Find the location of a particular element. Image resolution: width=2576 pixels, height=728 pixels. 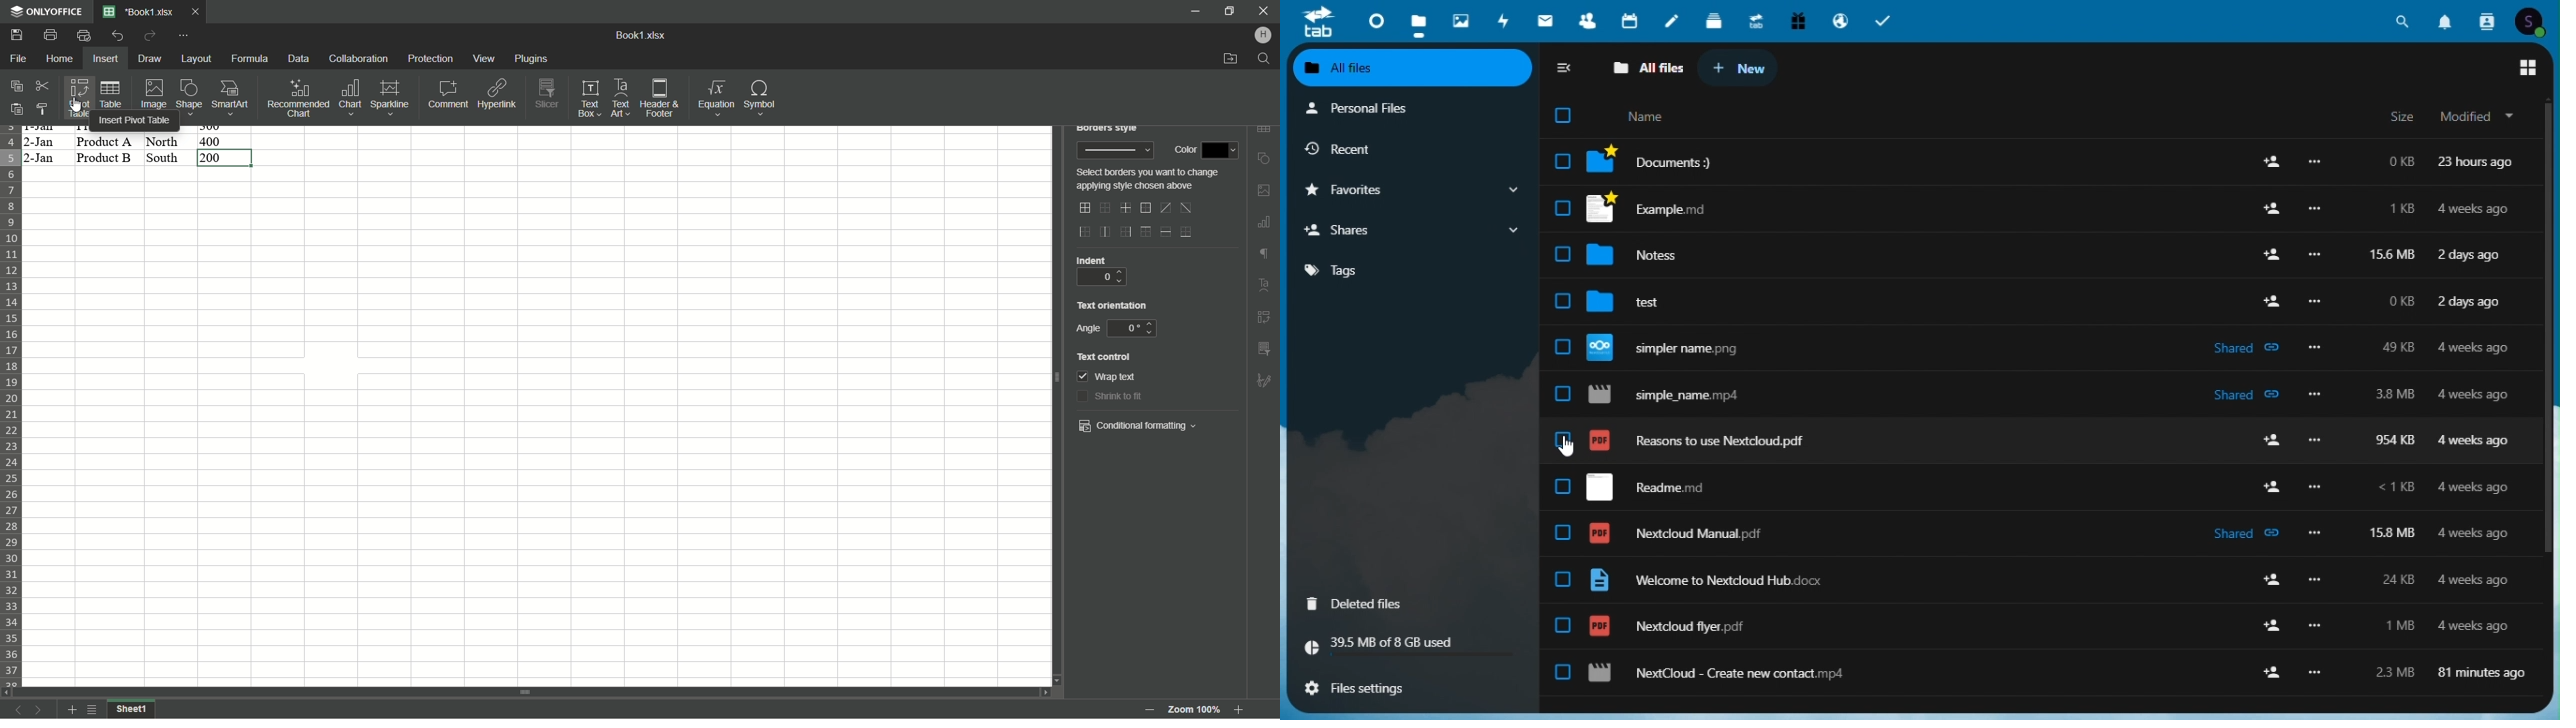

text art is located at coordinates (1265, 285).